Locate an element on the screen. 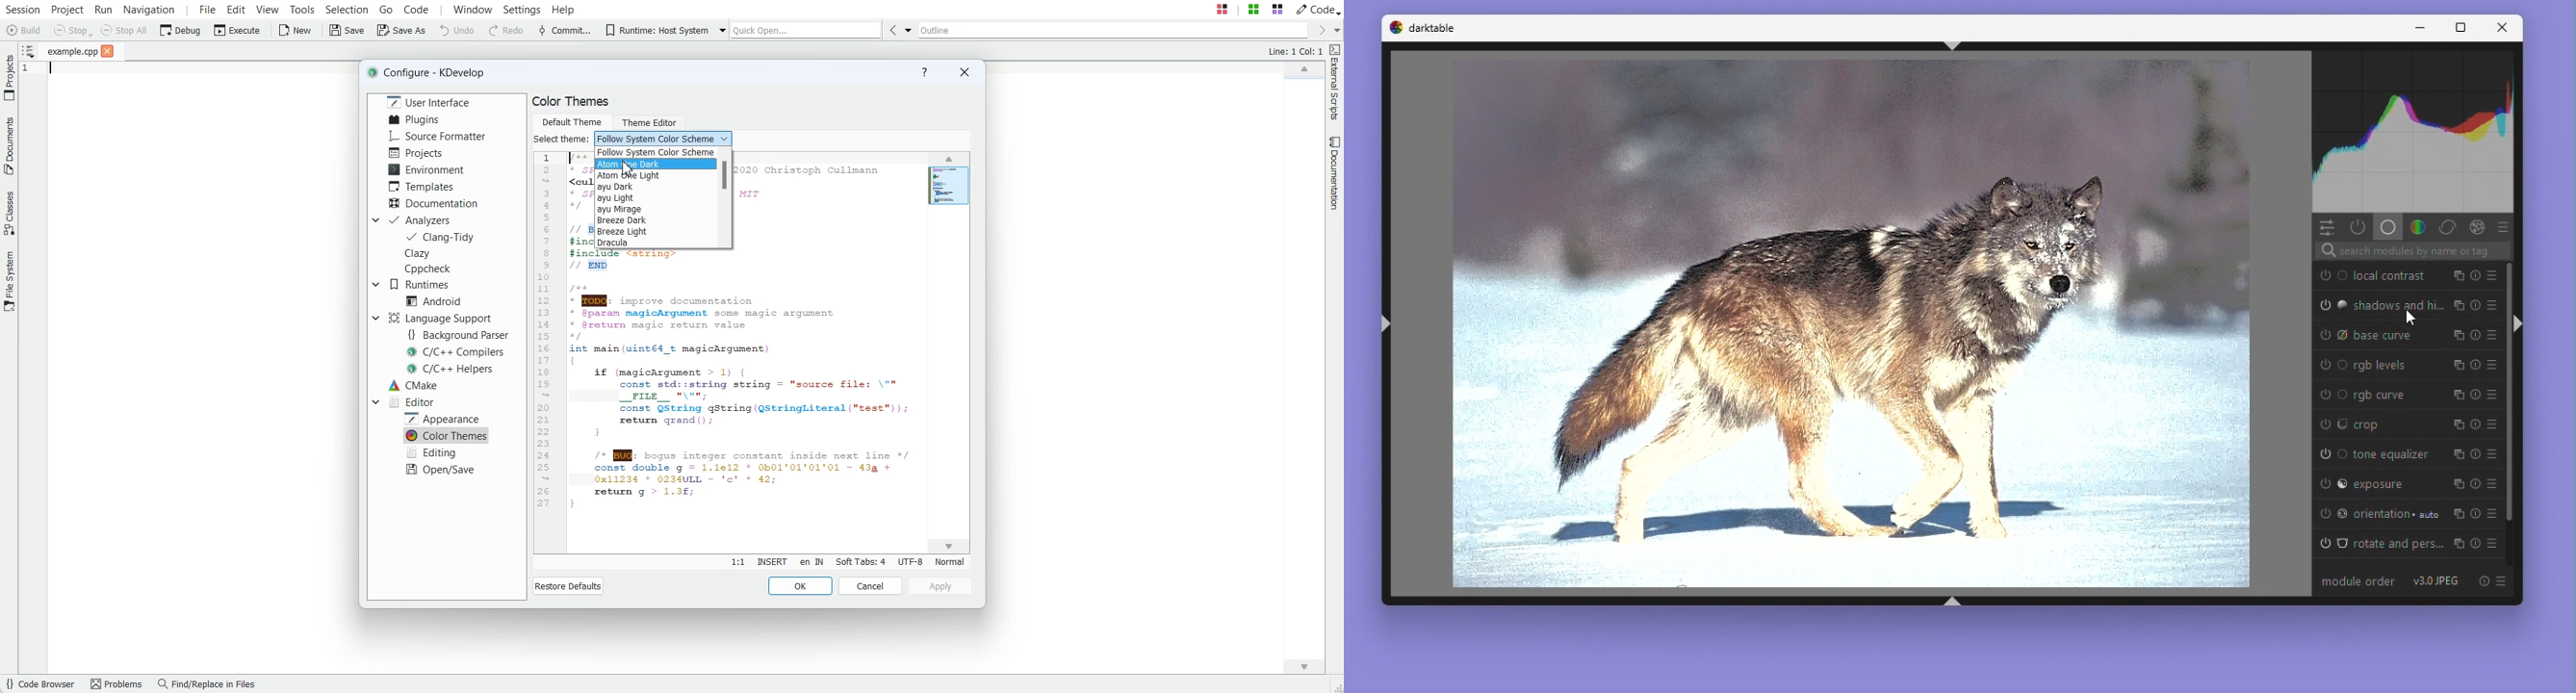  Search bar is located at coordinates (2414, 251).